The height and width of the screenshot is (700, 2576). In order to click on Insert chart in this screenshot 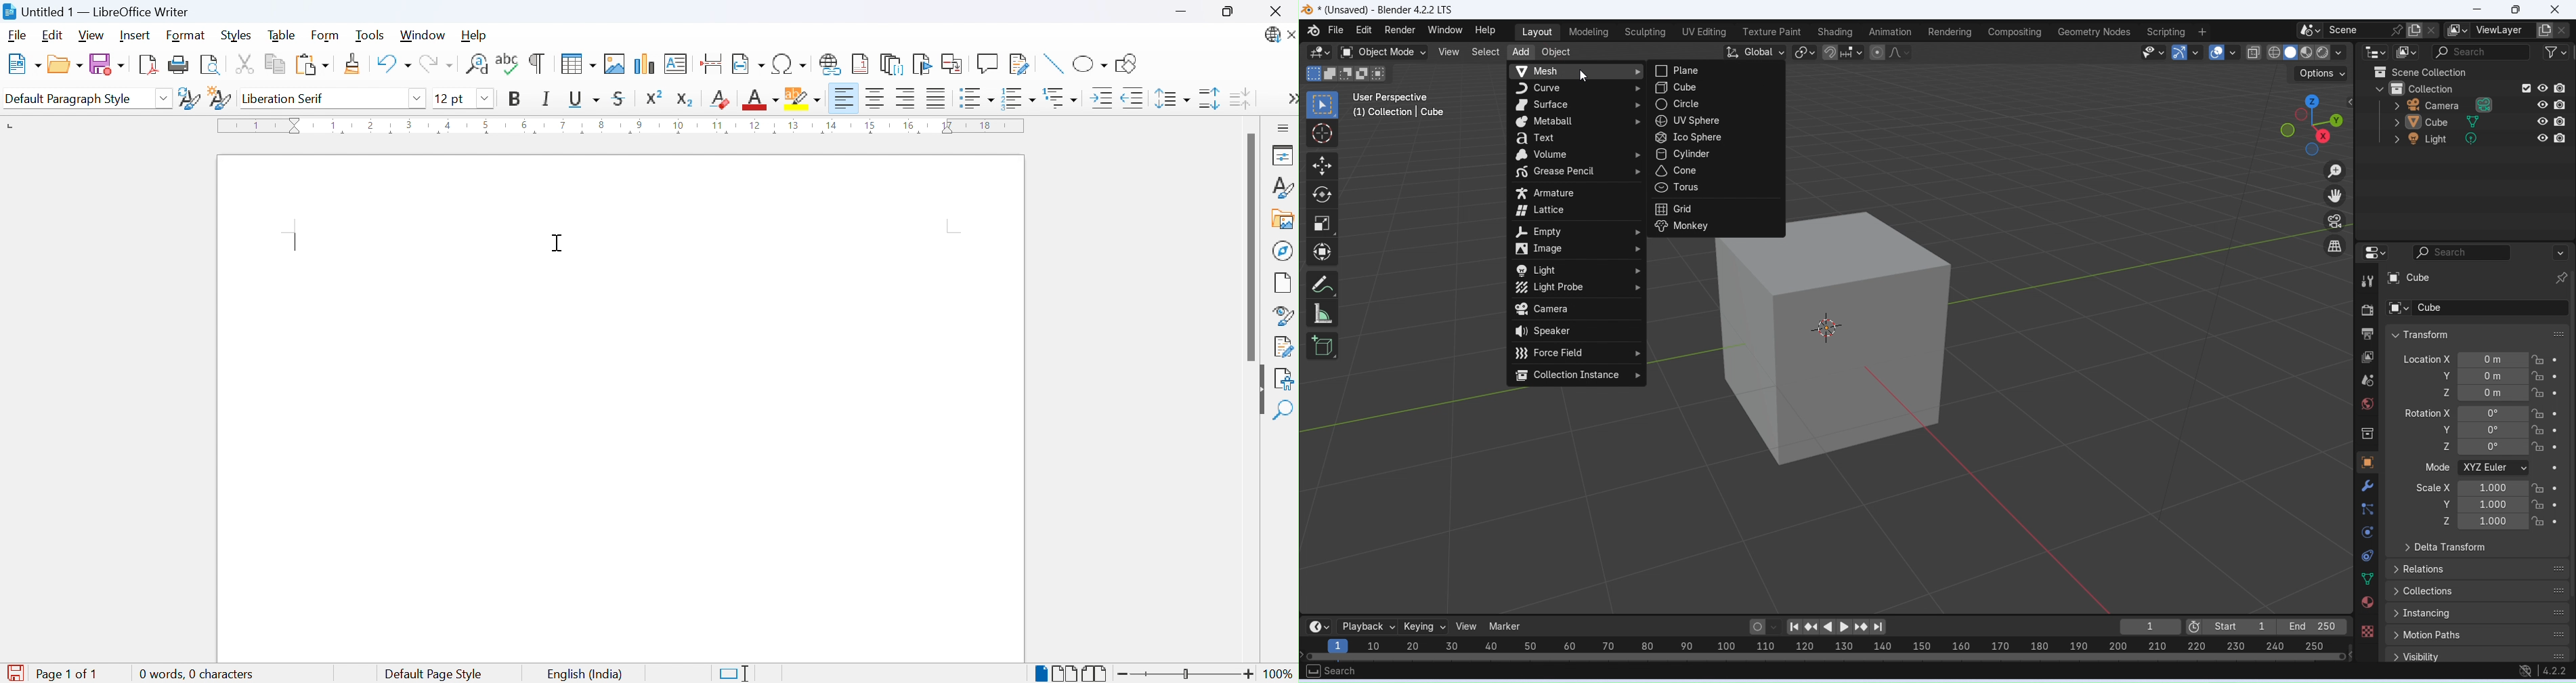, I will do `click(645, 64)`.